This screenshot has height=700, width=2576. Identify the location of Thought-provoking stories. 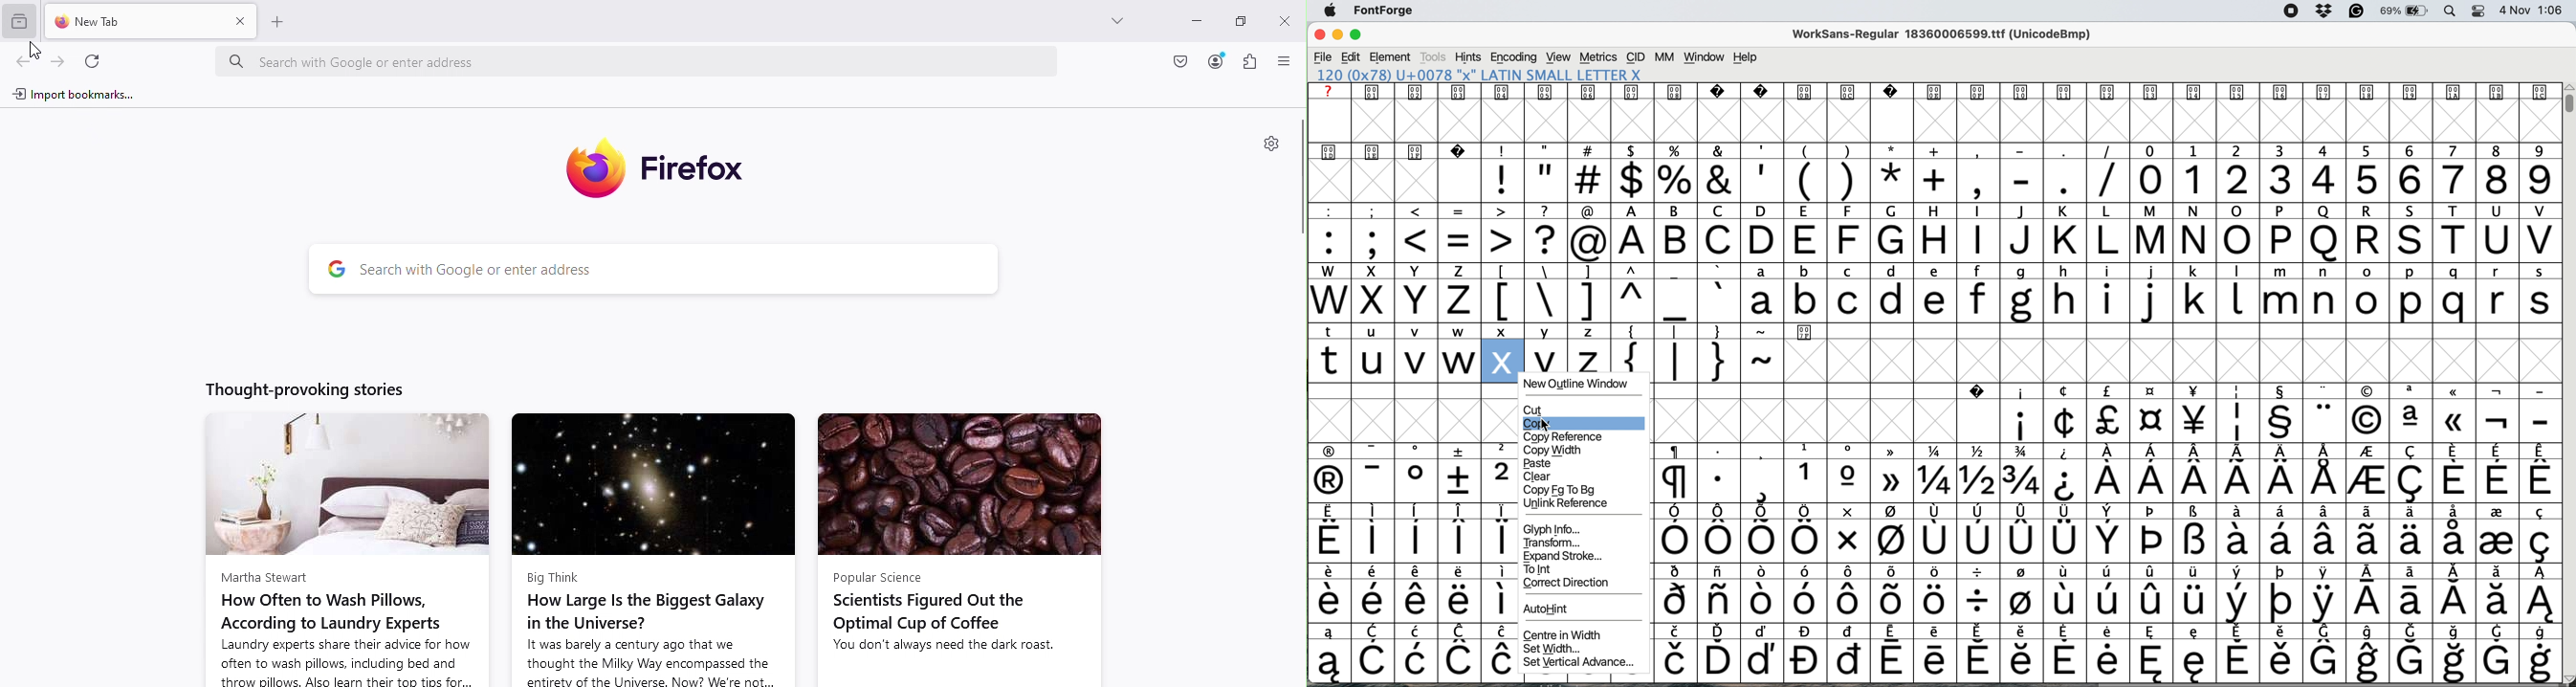
(299, 392).